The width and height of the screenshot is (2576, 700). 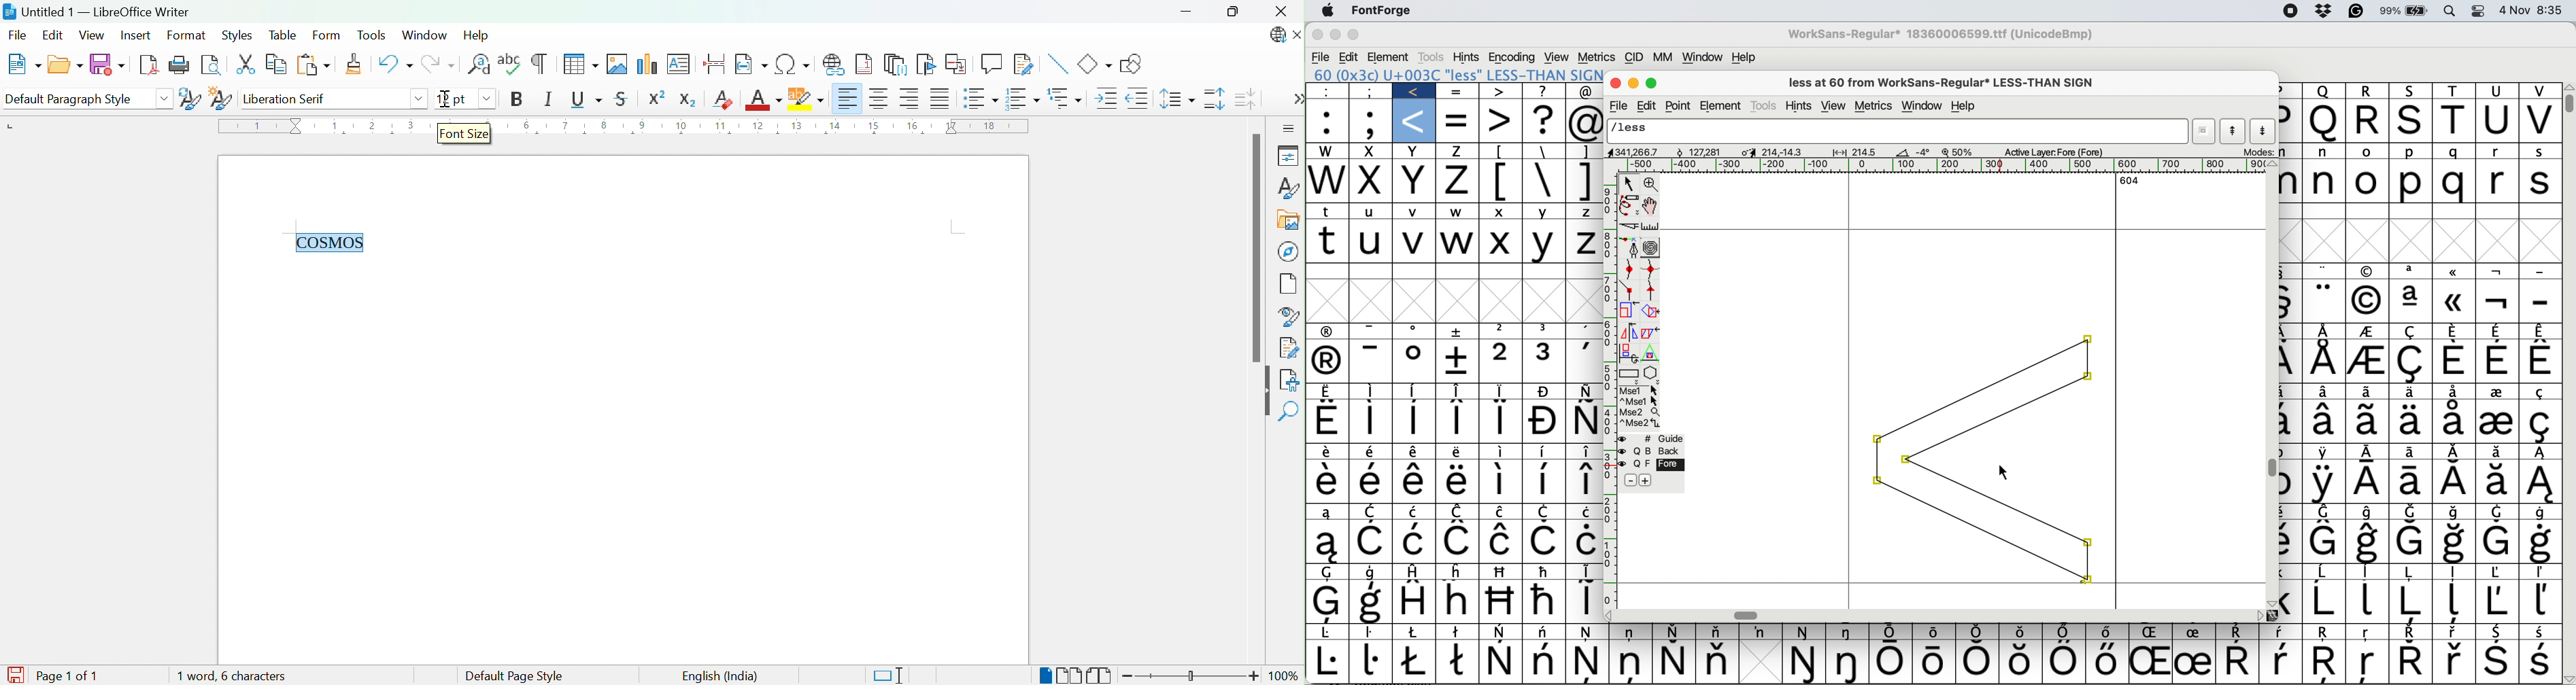 I want to click on q, so click(x=2455, y=181).